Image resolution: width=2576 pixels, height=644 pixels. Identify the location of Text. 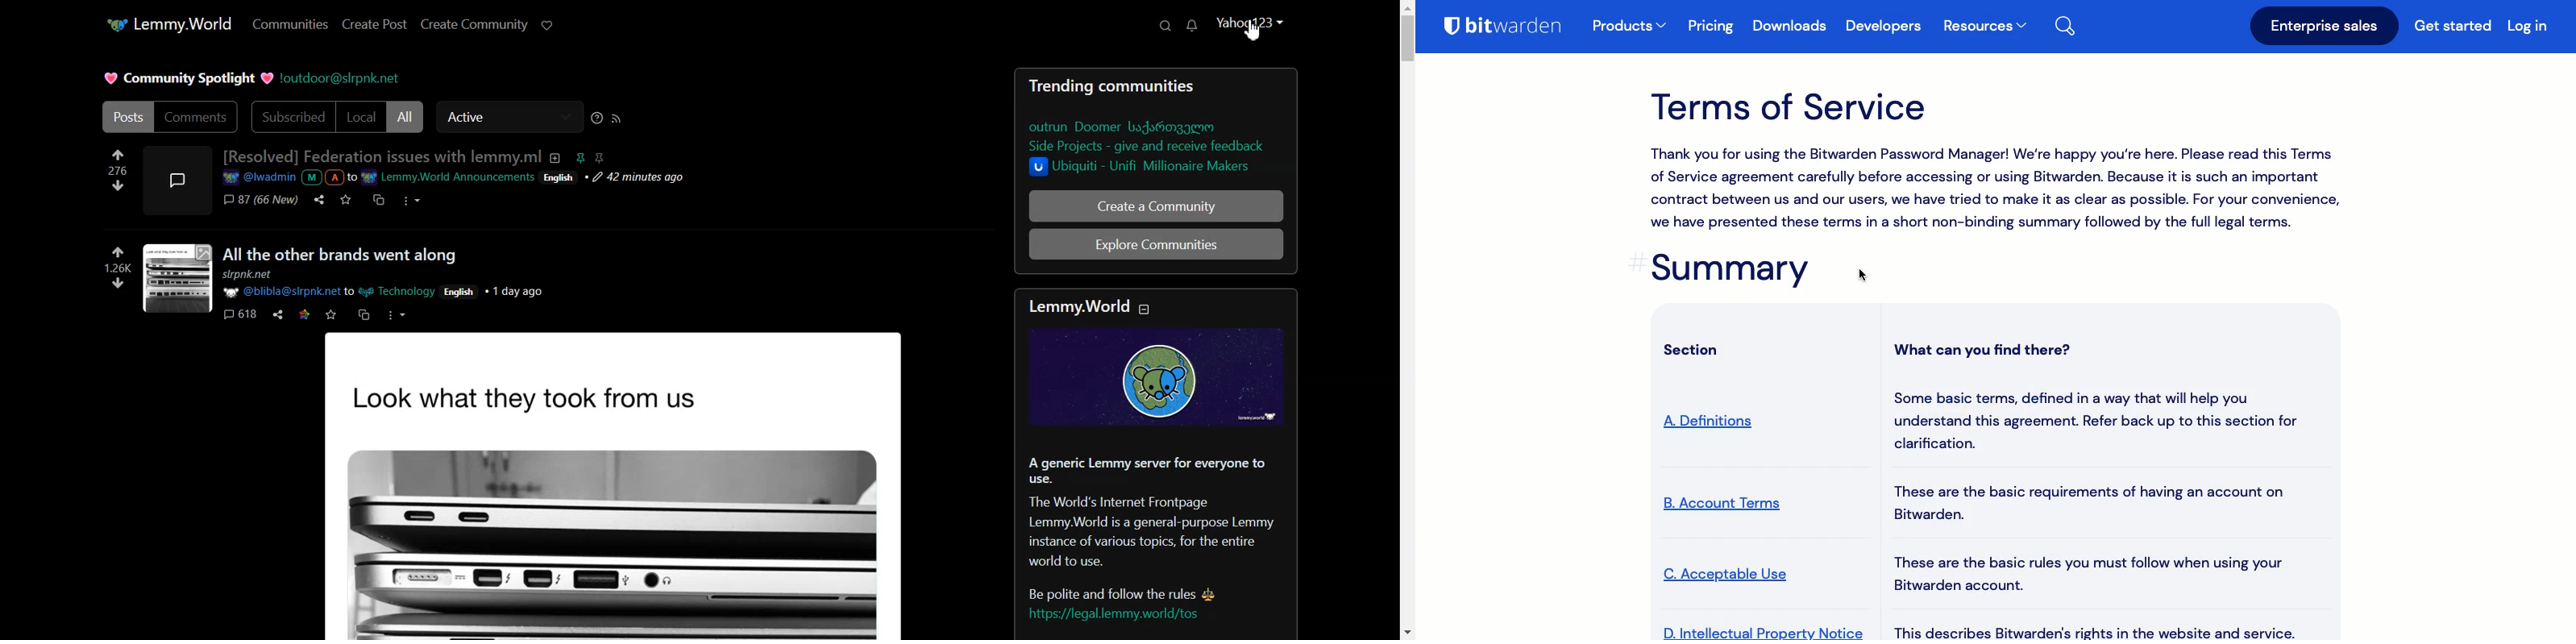
(1156, 127).